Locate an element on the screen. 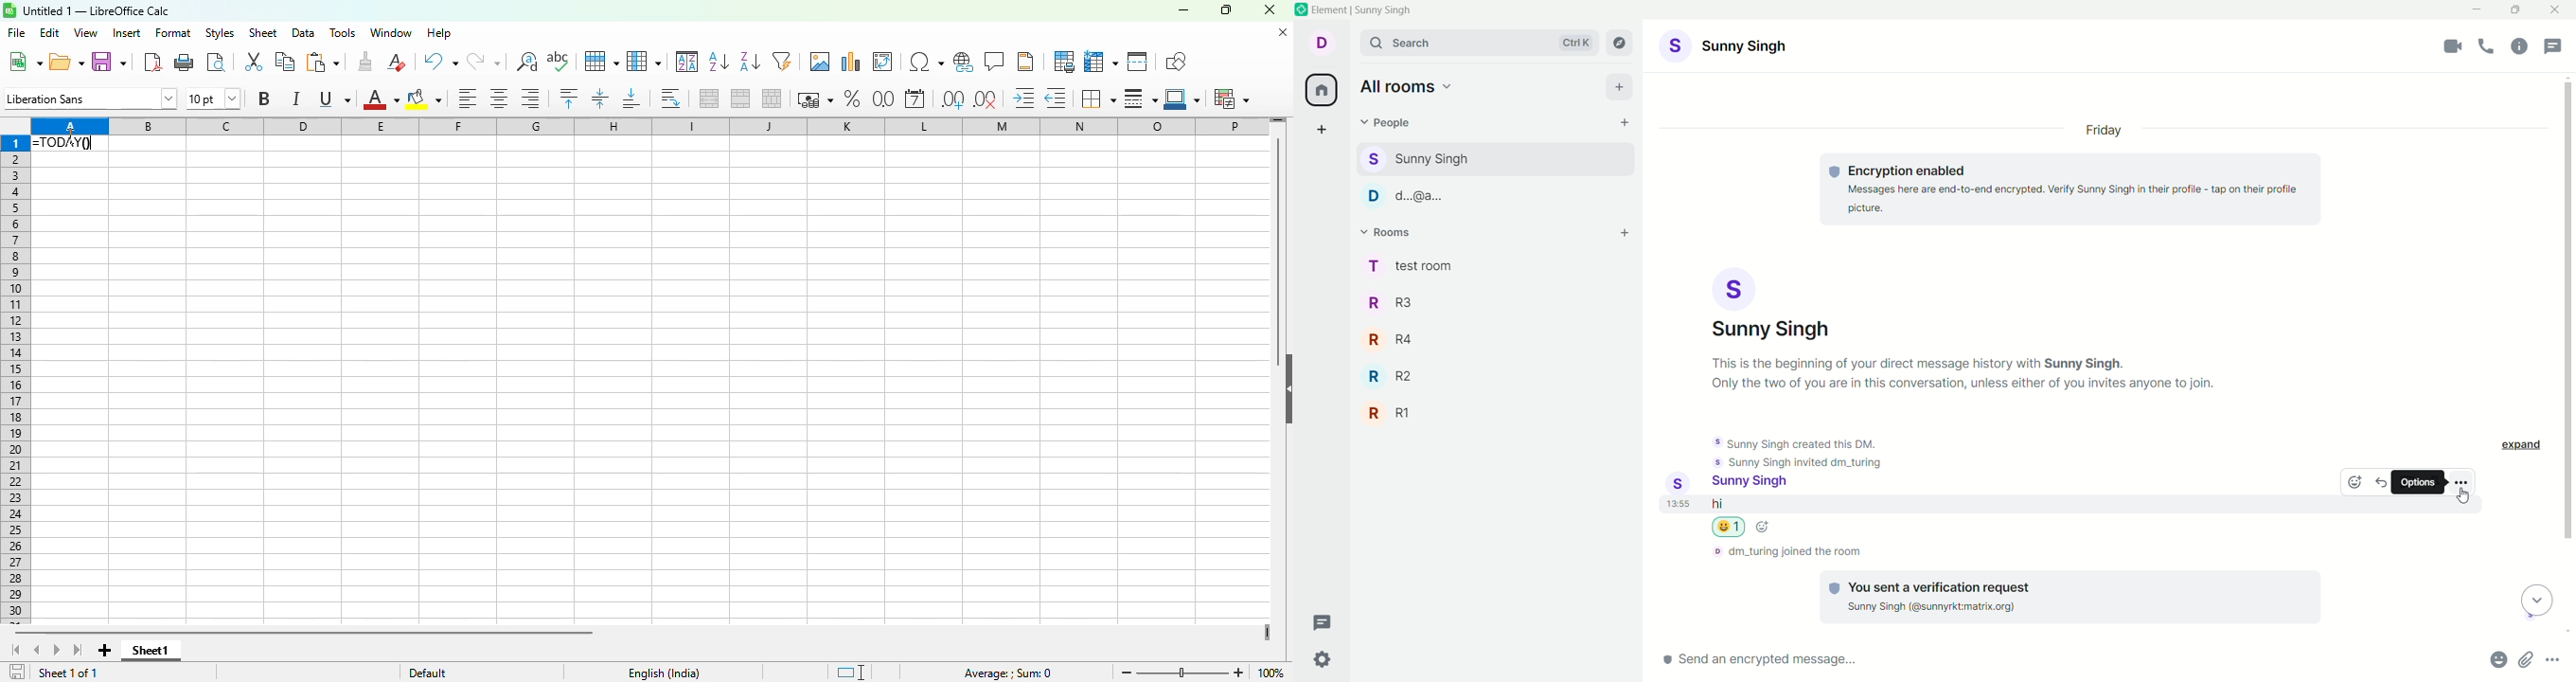  define print area is located at coordinates (1063, 61).